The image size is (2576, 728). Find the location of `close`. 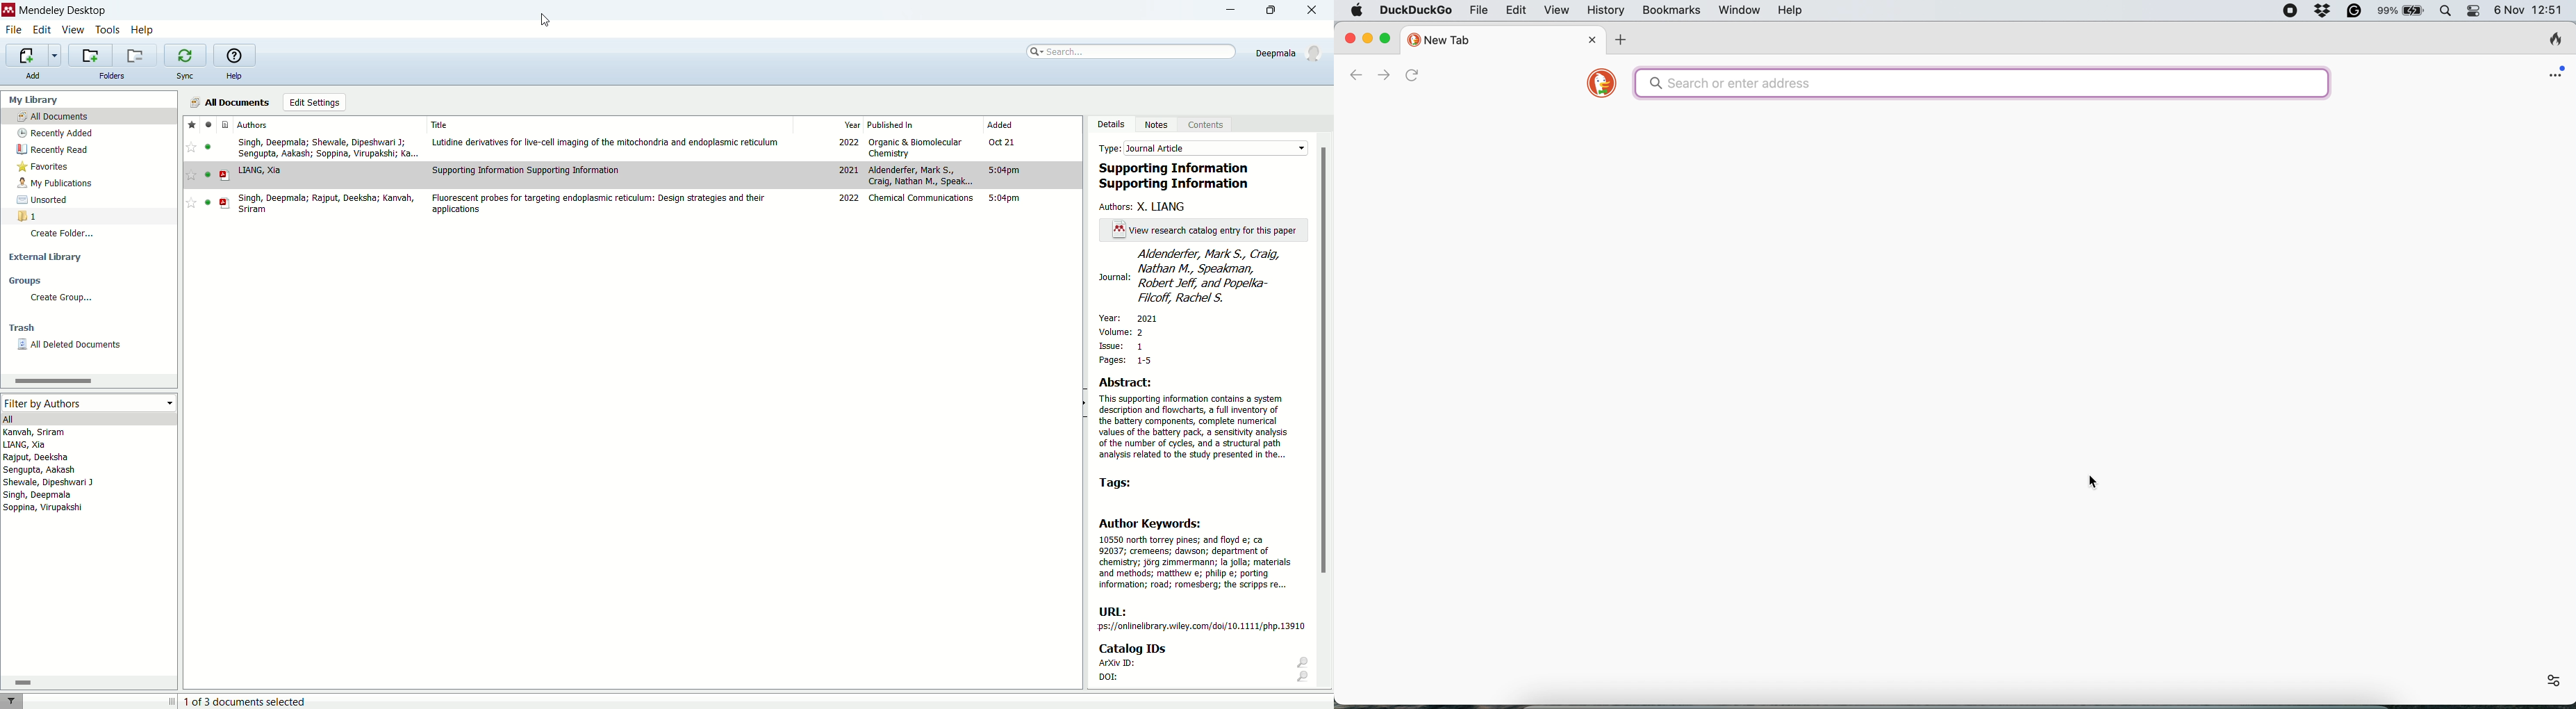

close is located at coordinates (1350, 37).